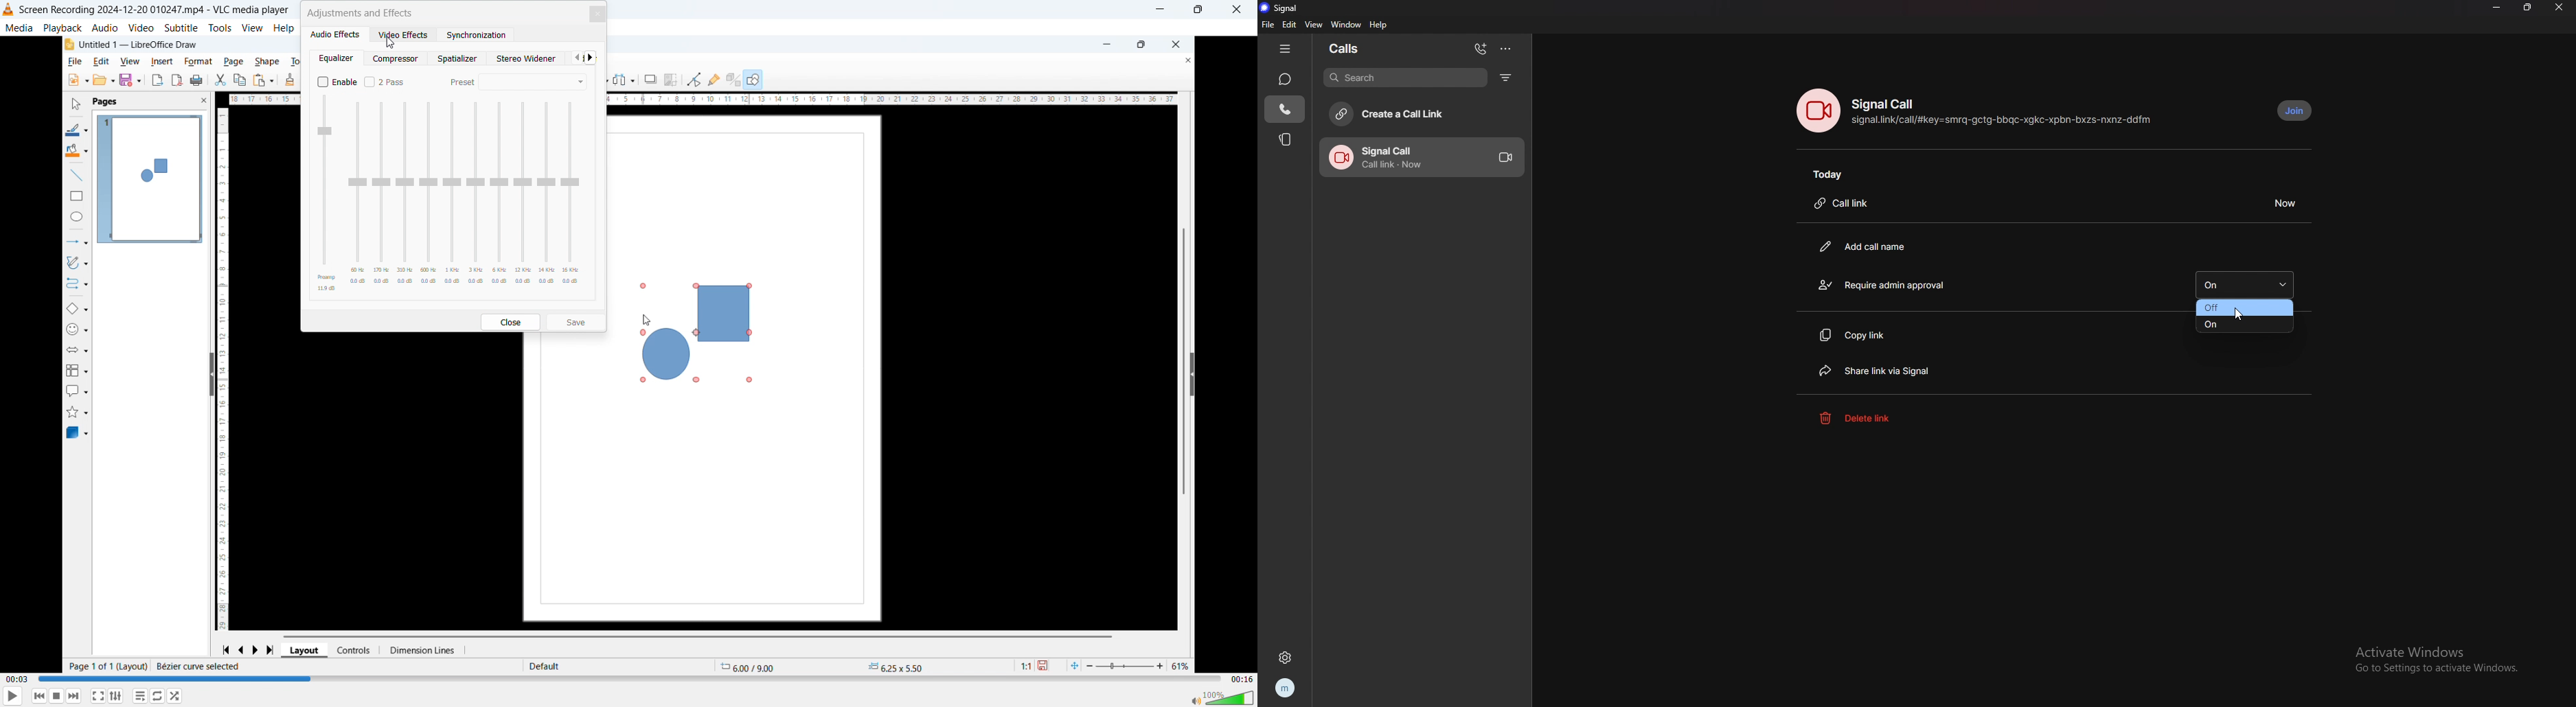 The width and height of the screenshot is (2576, 728). I want to click on video, so click(141, 27).